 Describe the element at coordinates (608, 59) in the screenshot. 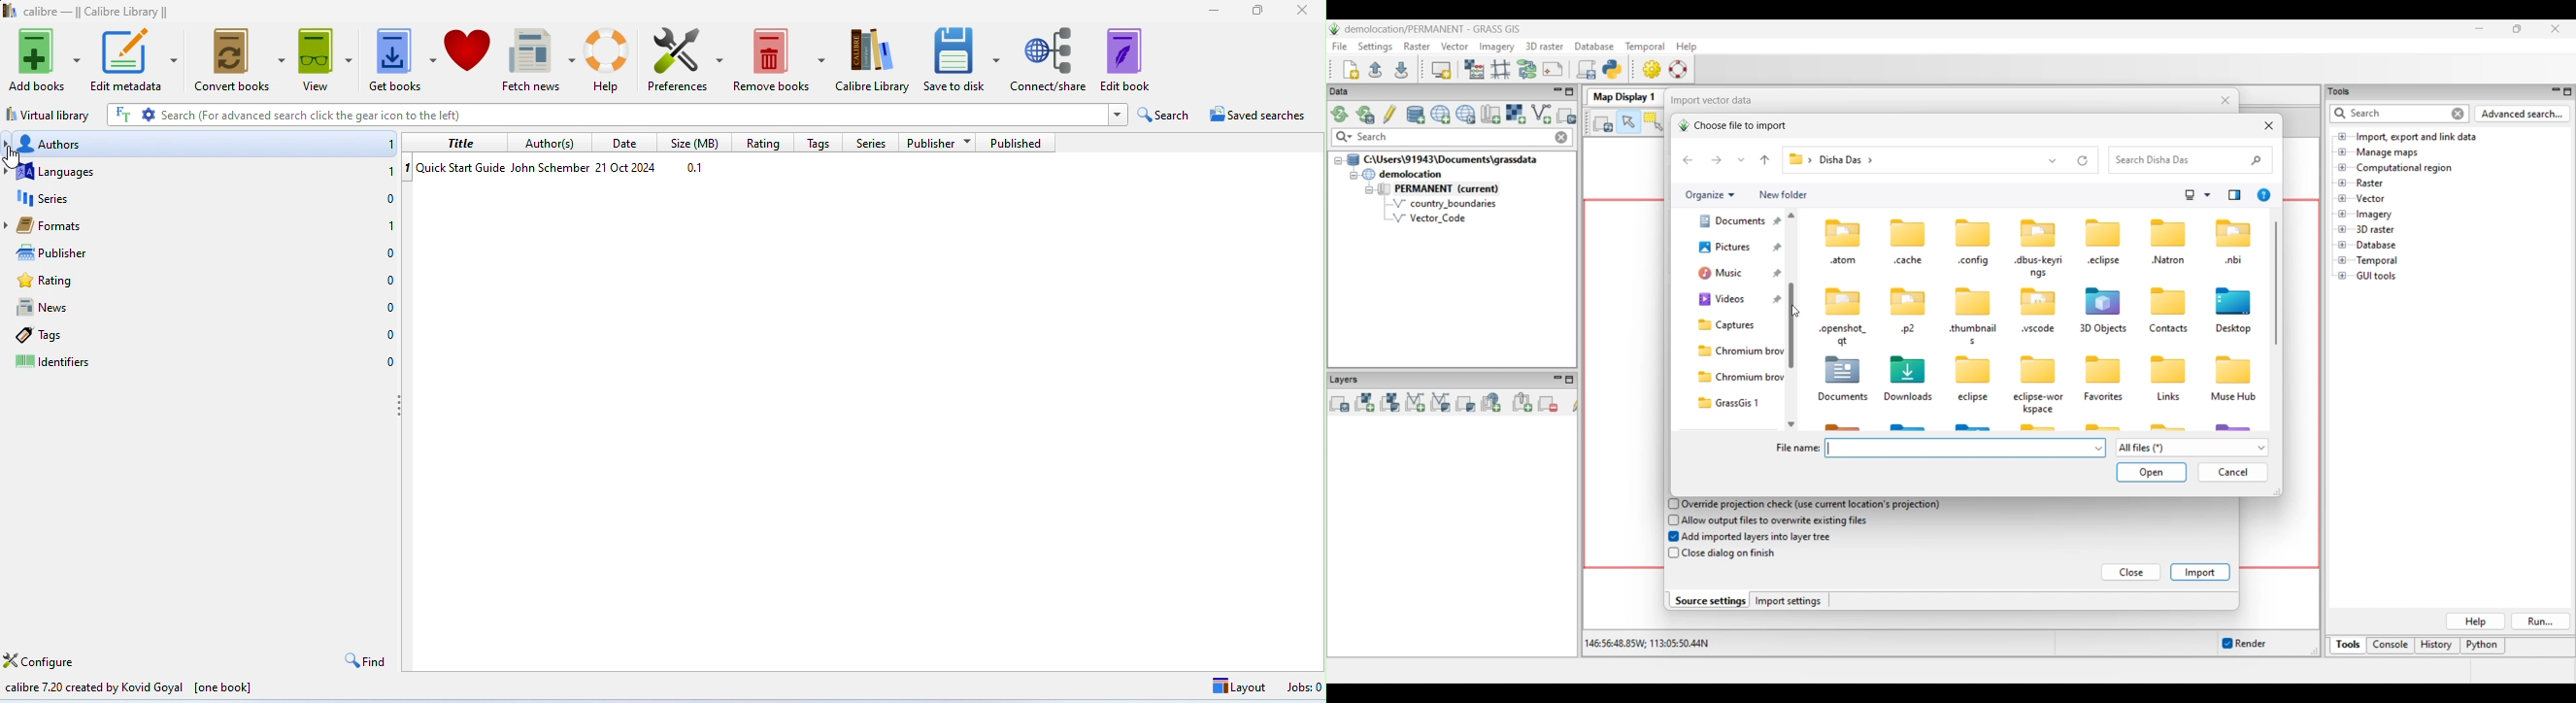

I see `help` at that location.